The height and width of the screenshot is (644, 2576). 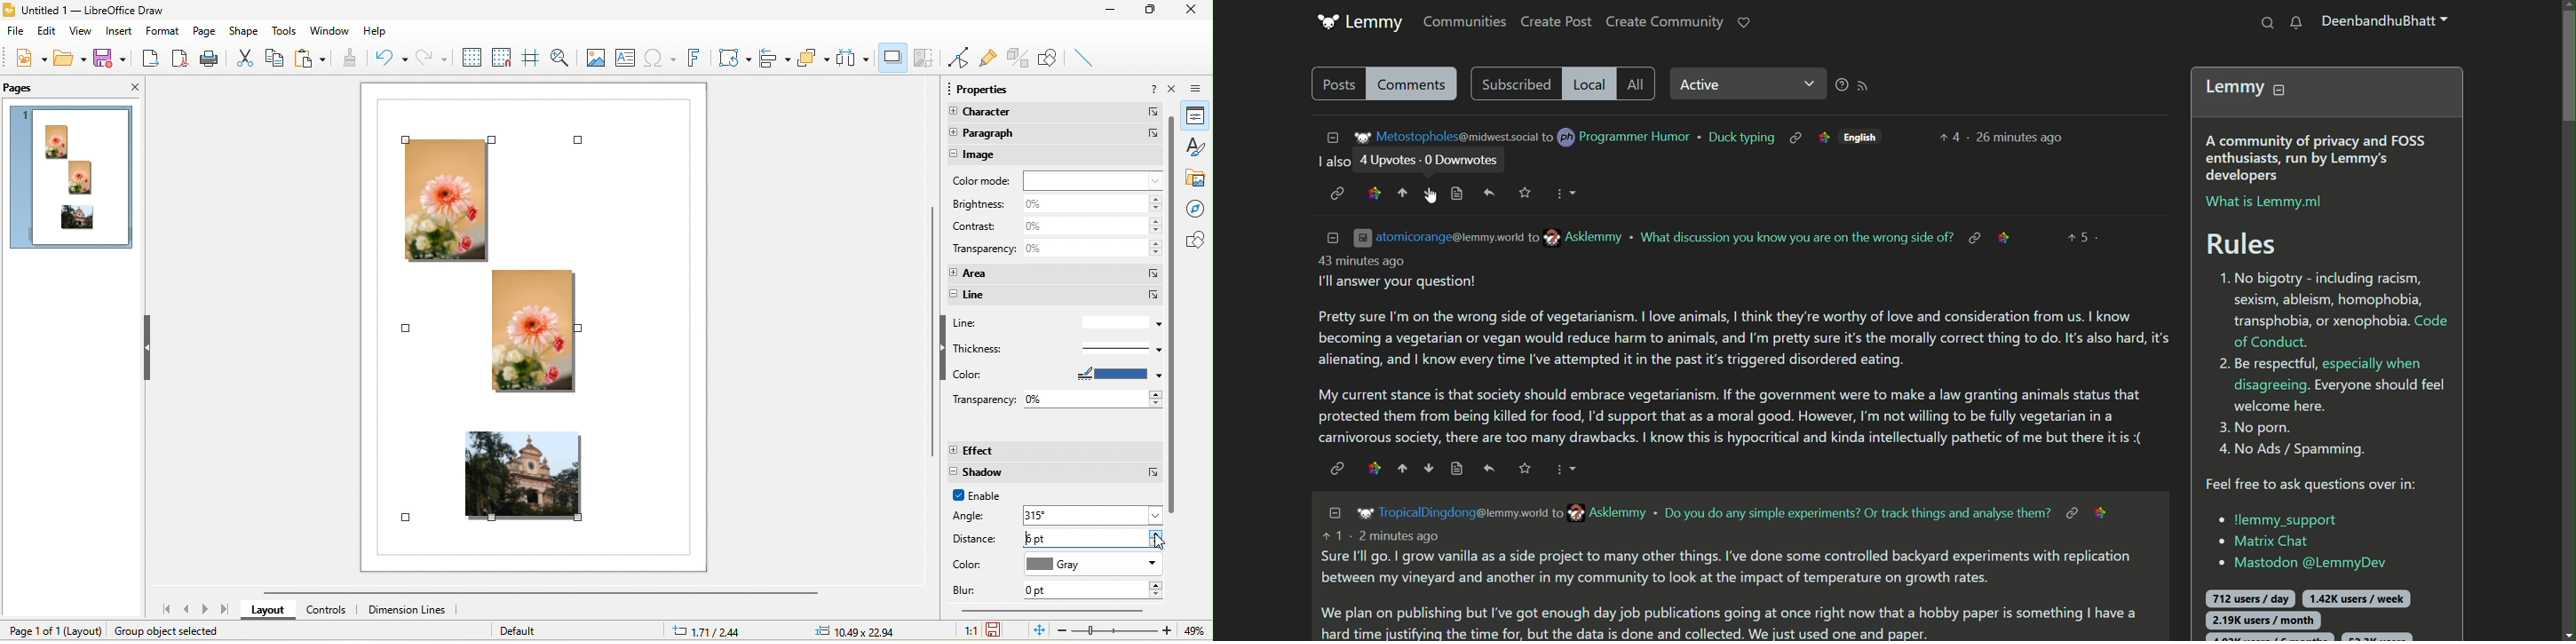 I want to click on insert, so click(x=119, y=31).